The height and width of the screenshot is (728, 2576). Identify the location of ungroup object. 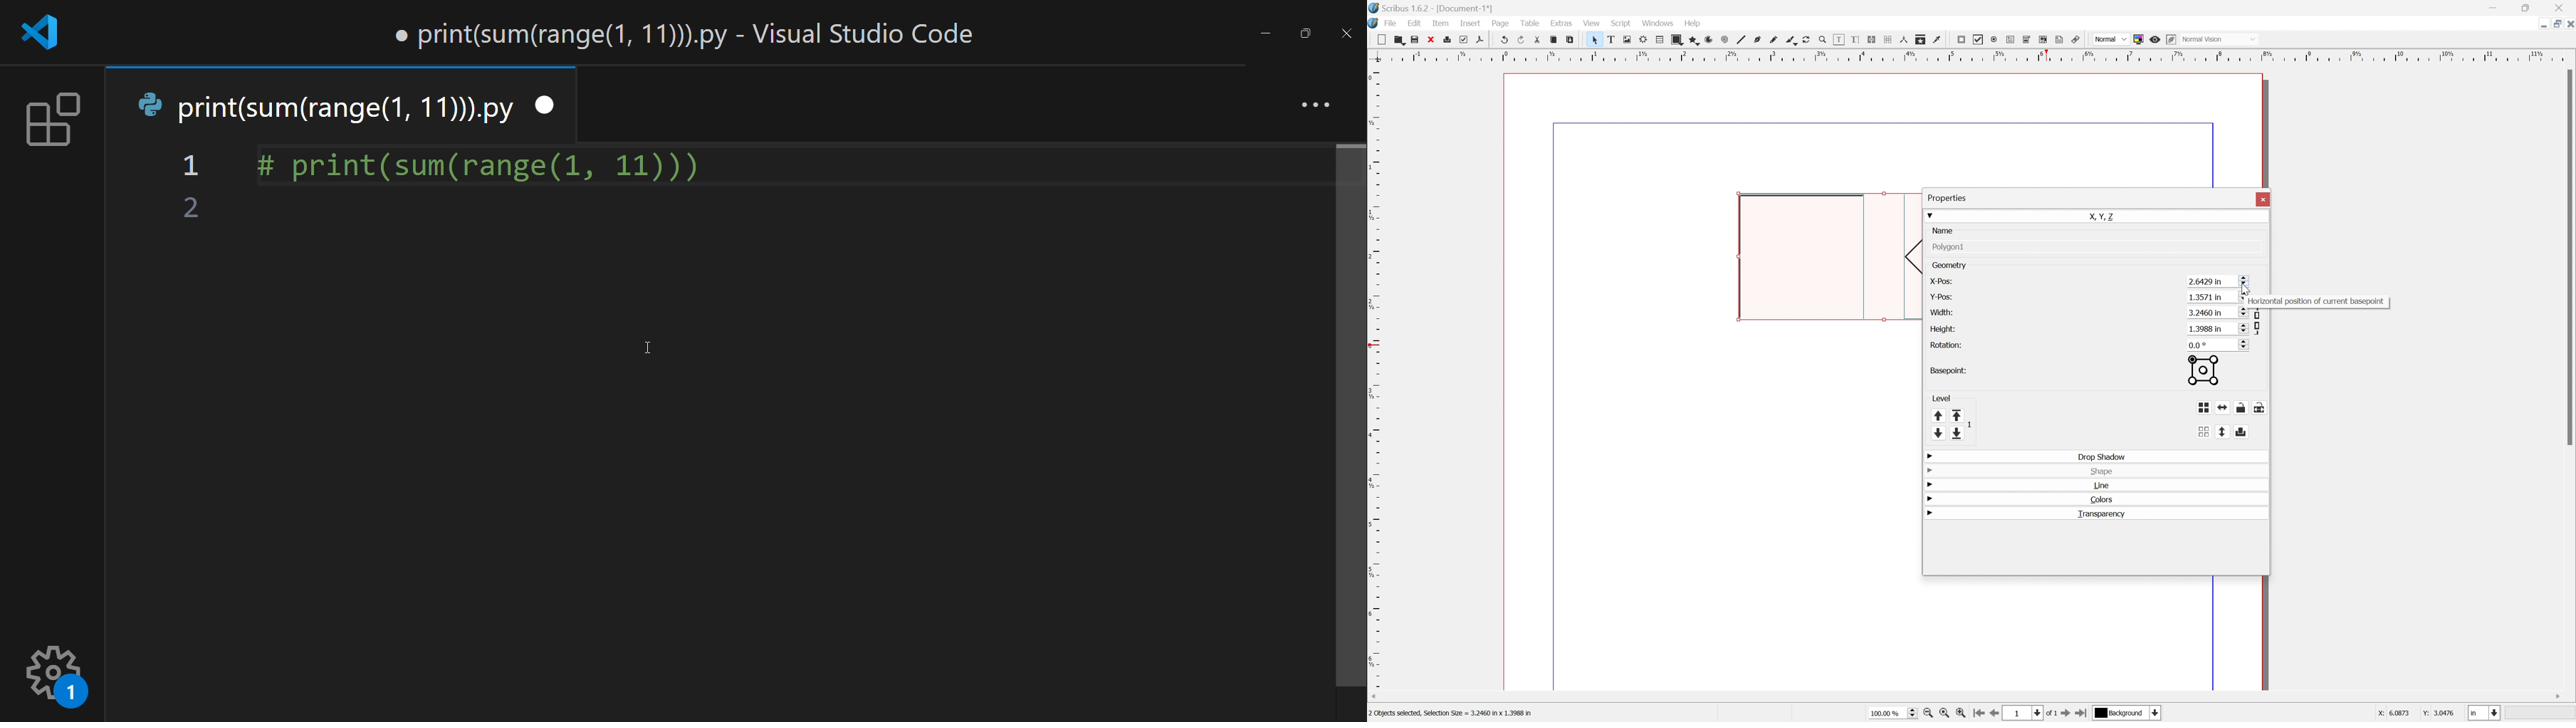
(2206, 431).